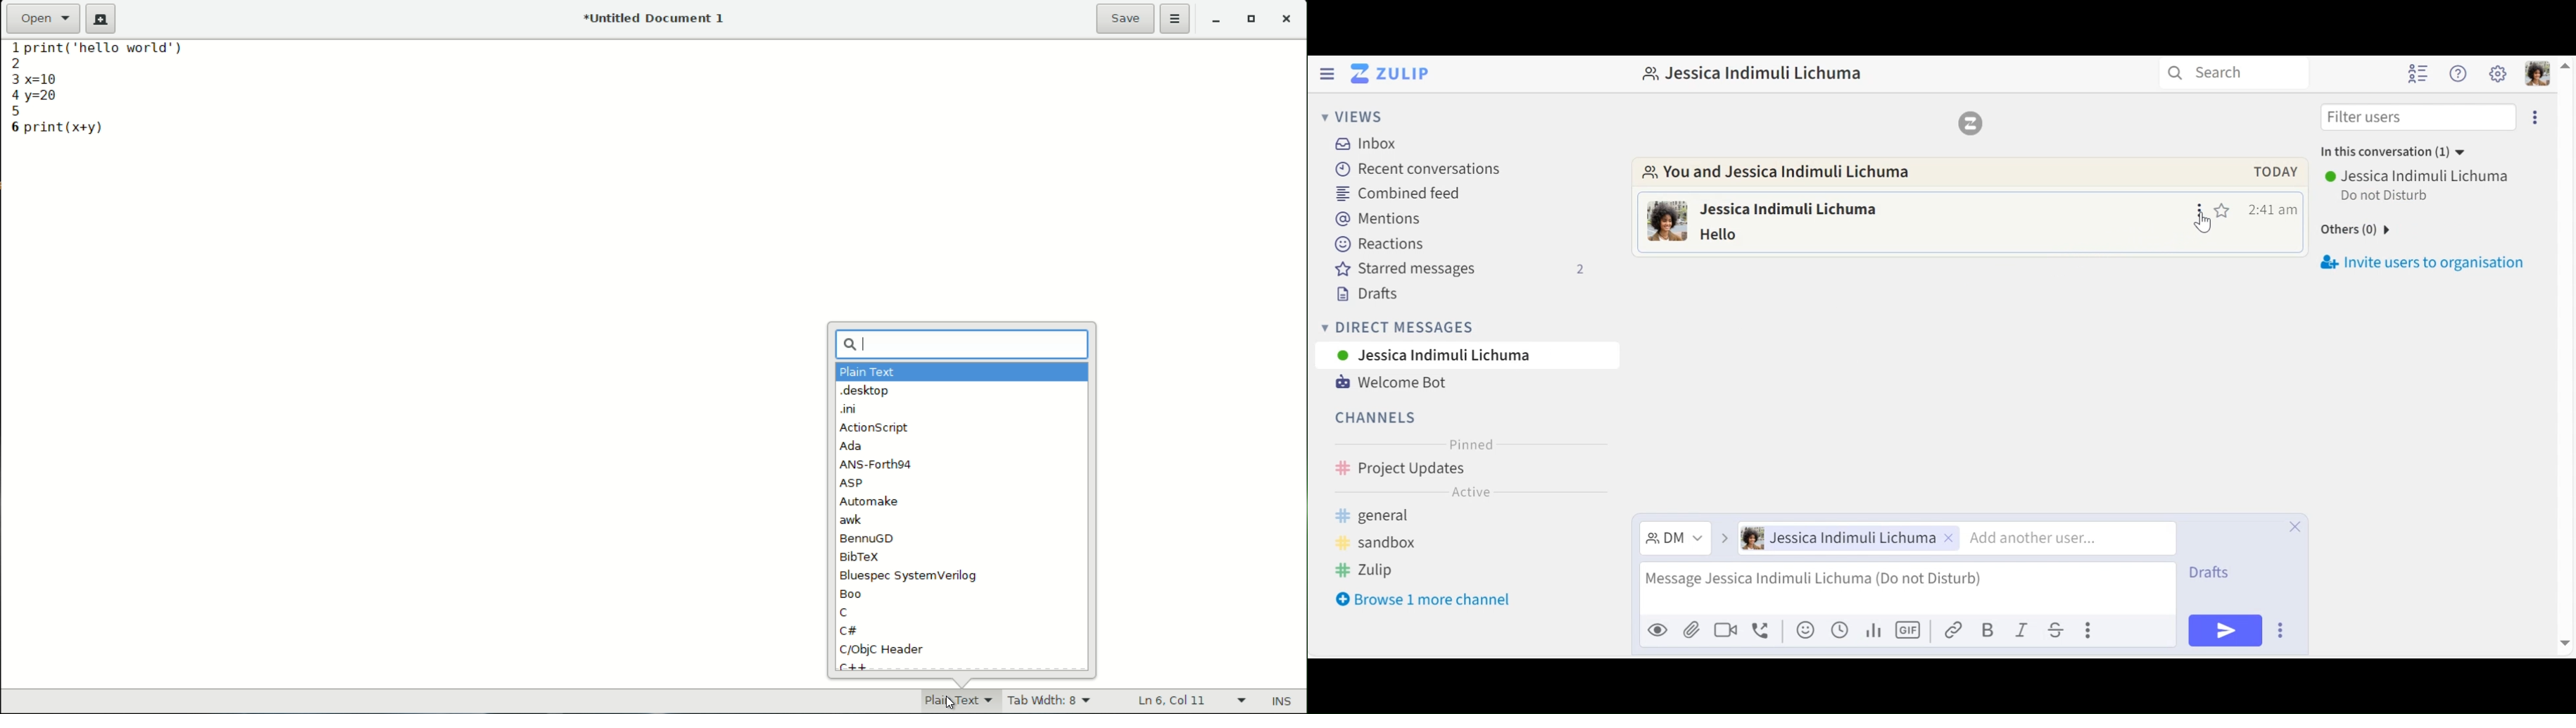 This screenshot has width=2576, height=728. Describe the element at coordinates (1692, 632) in the screenshot. I see `Upload File` at that location.